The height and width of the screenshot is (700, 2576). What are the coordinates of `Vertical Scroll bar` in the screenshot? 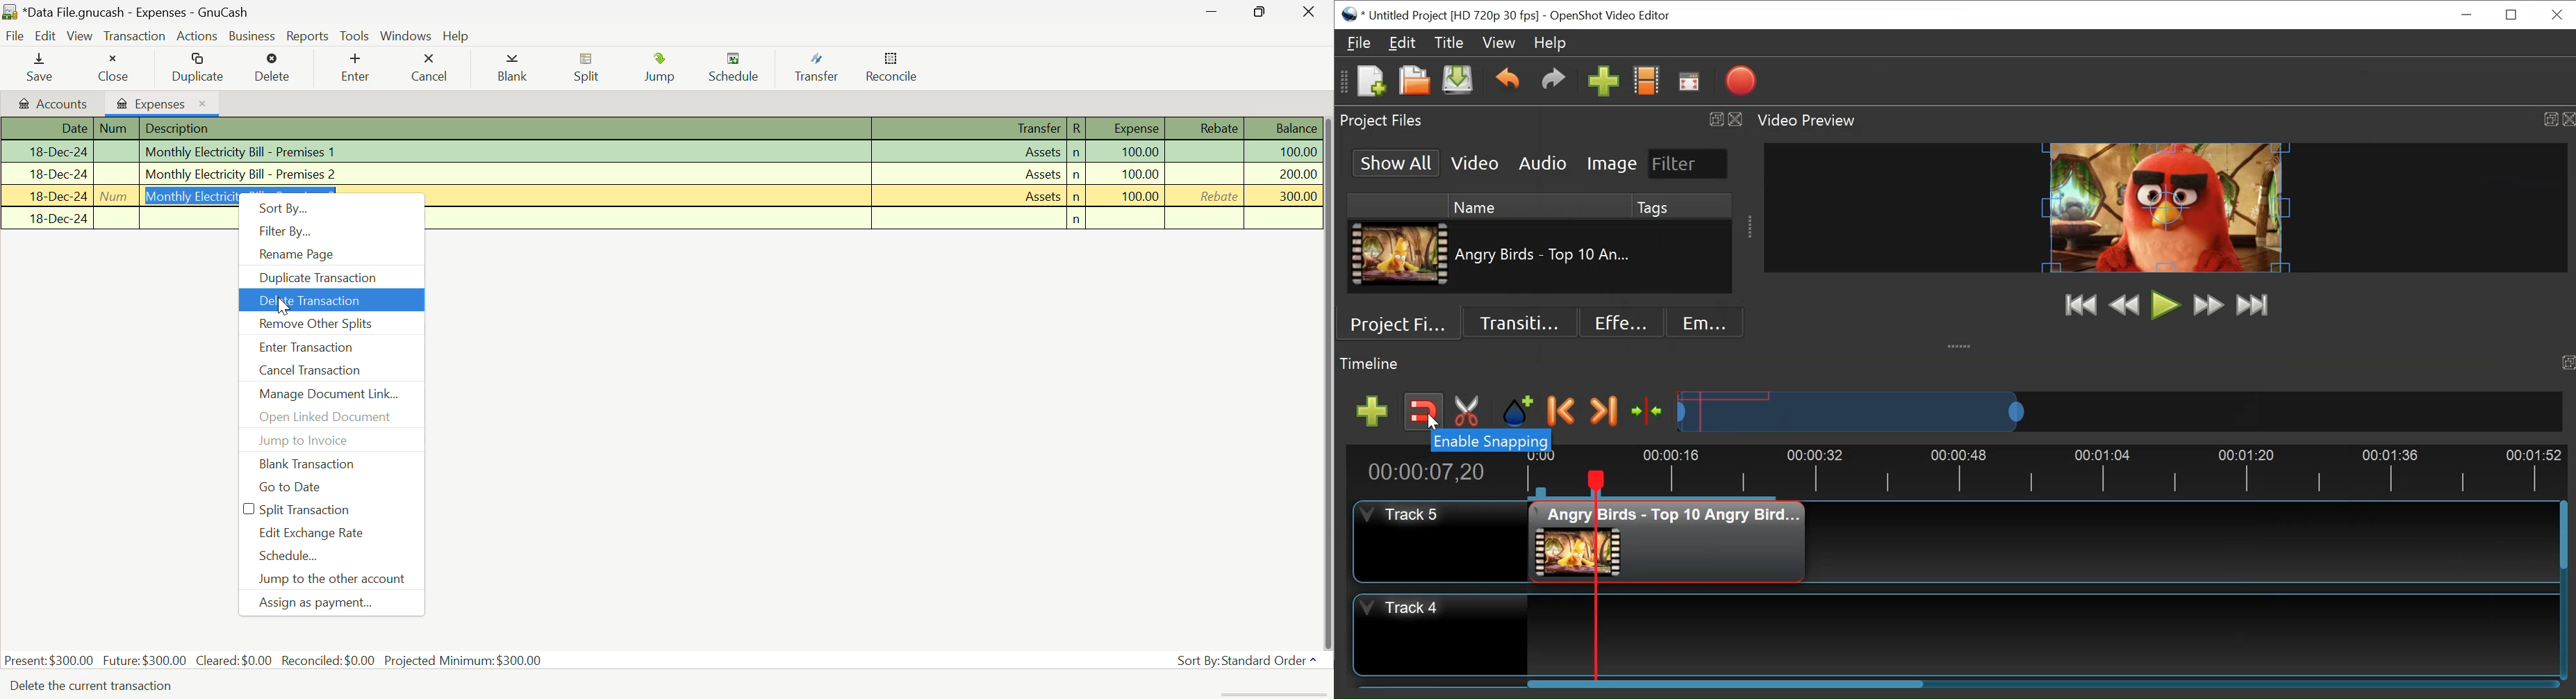 It's located at (2560, 534).